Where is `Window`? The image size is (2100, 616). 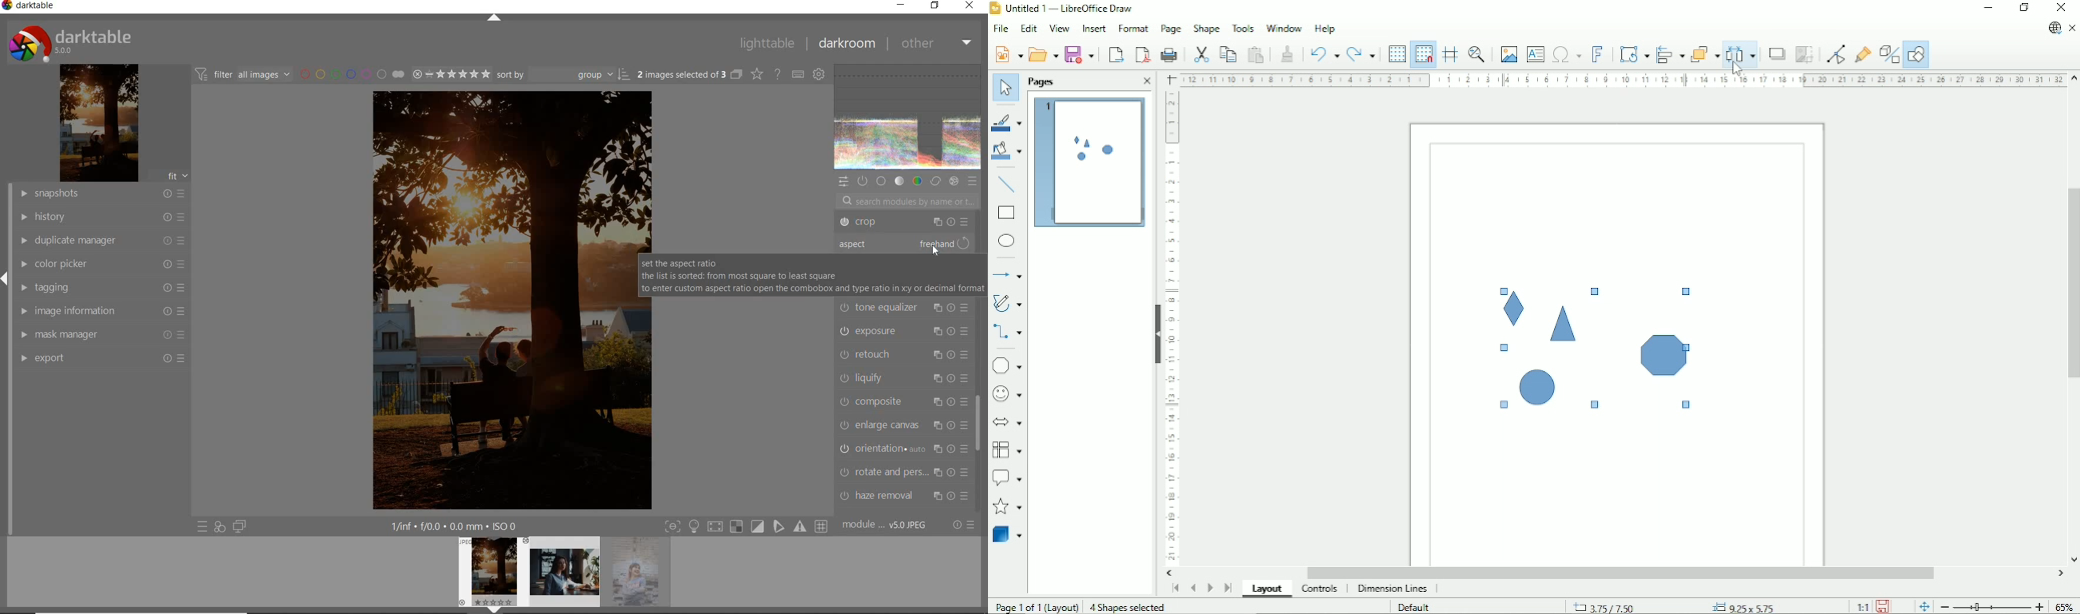
Window is located at coordinates (1284, 27).